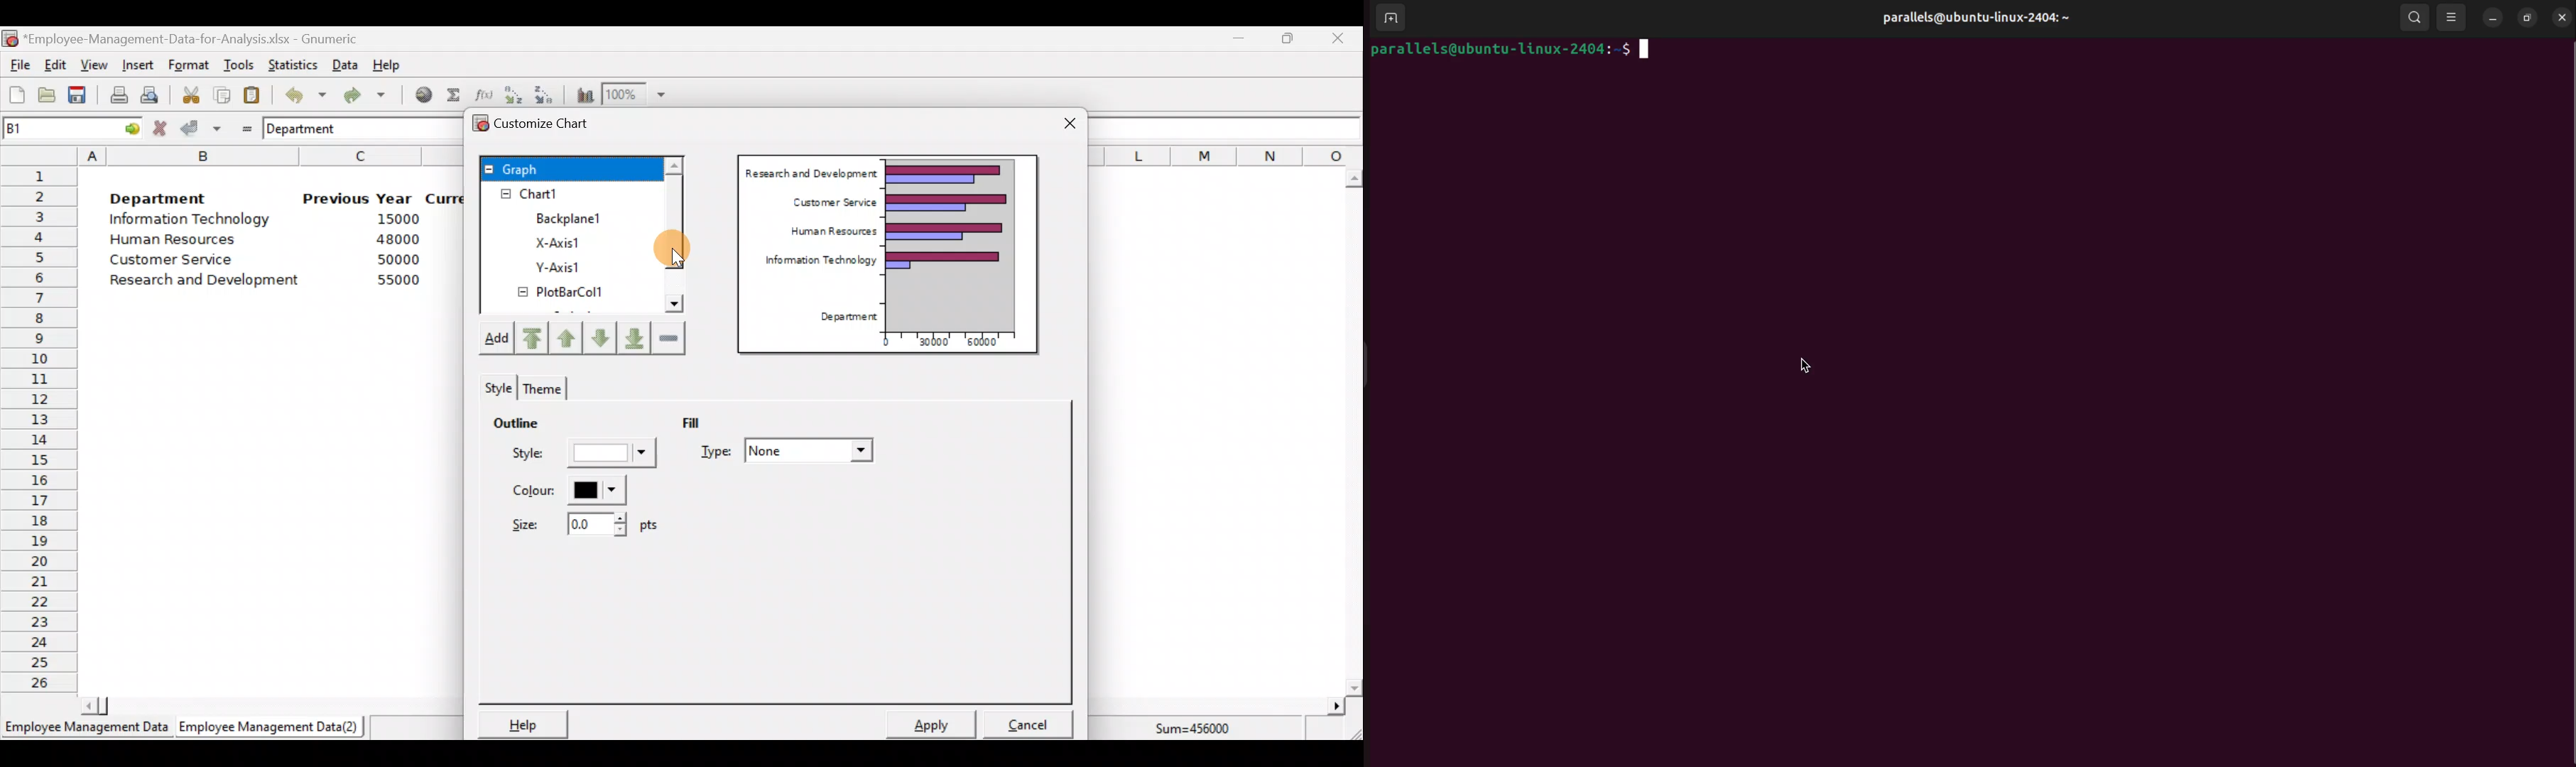 Image resolution: width=2576 pixels, height=784 pixels. I want to click on Statistics, so click(290, 63).